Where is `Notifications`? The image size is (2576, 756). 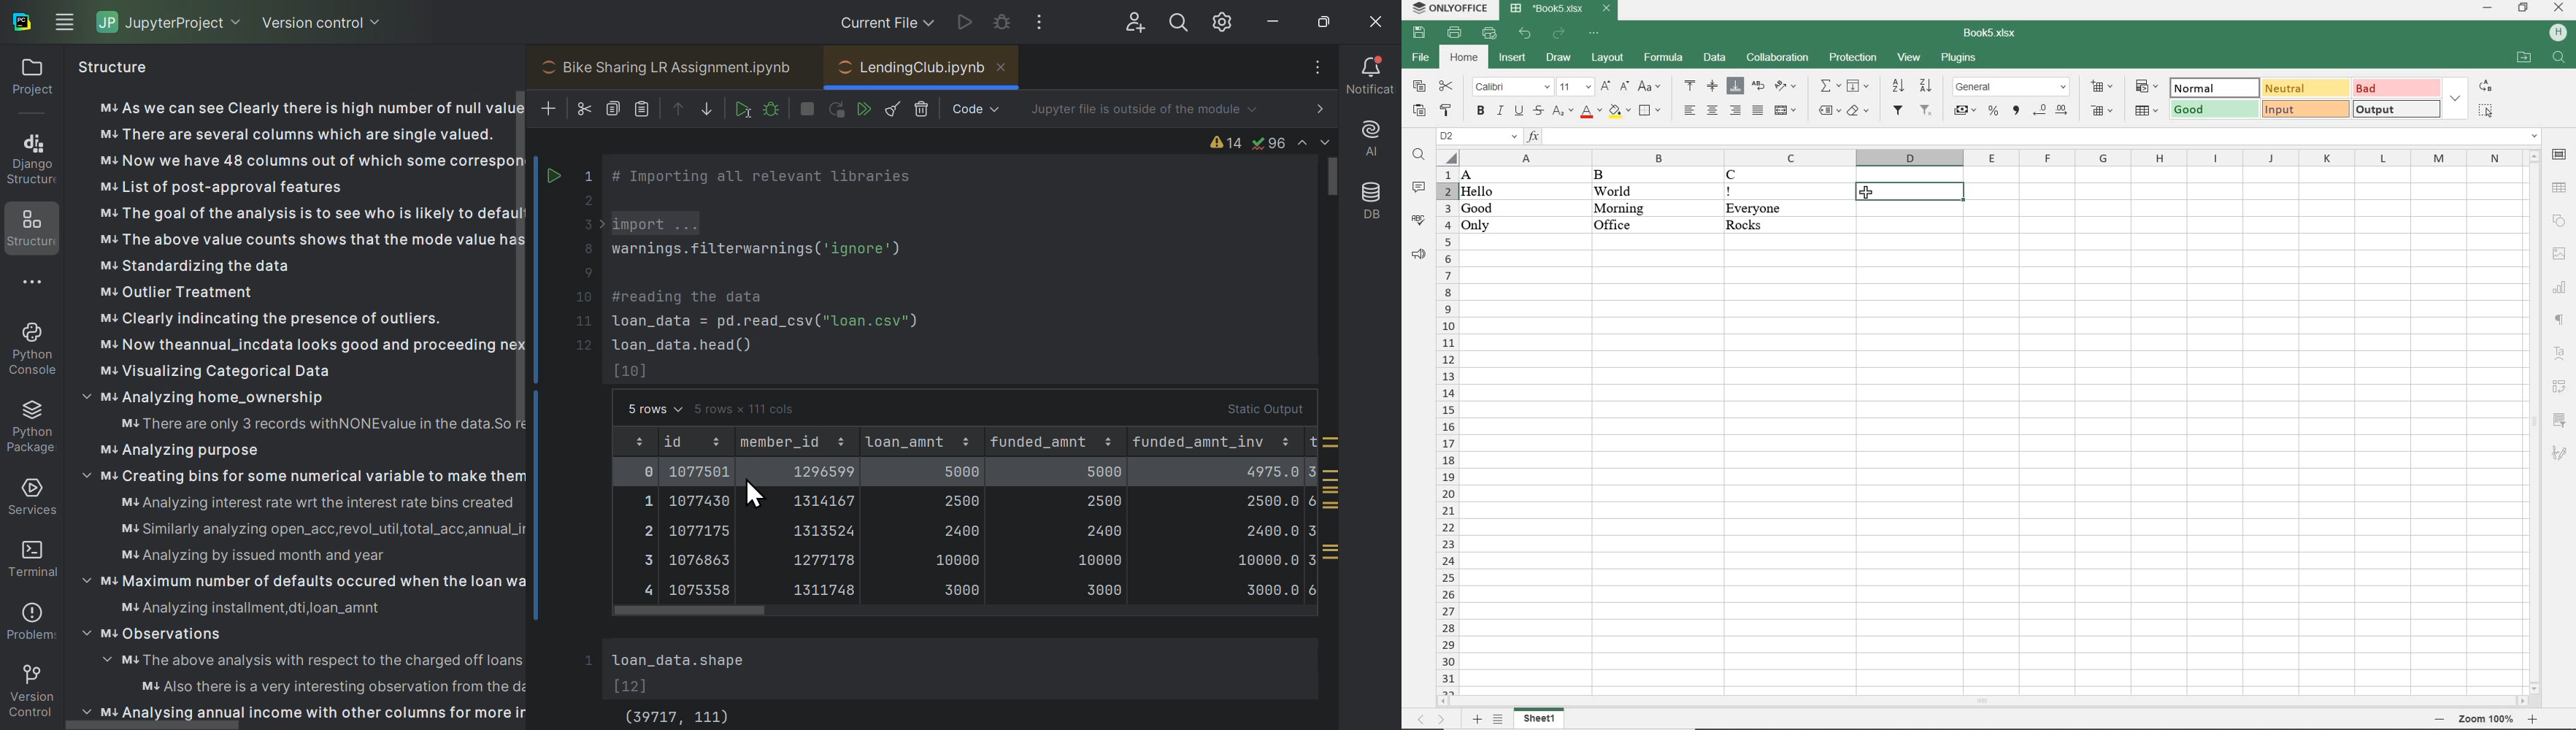
Notifications is located at coordinates (1372, 77).